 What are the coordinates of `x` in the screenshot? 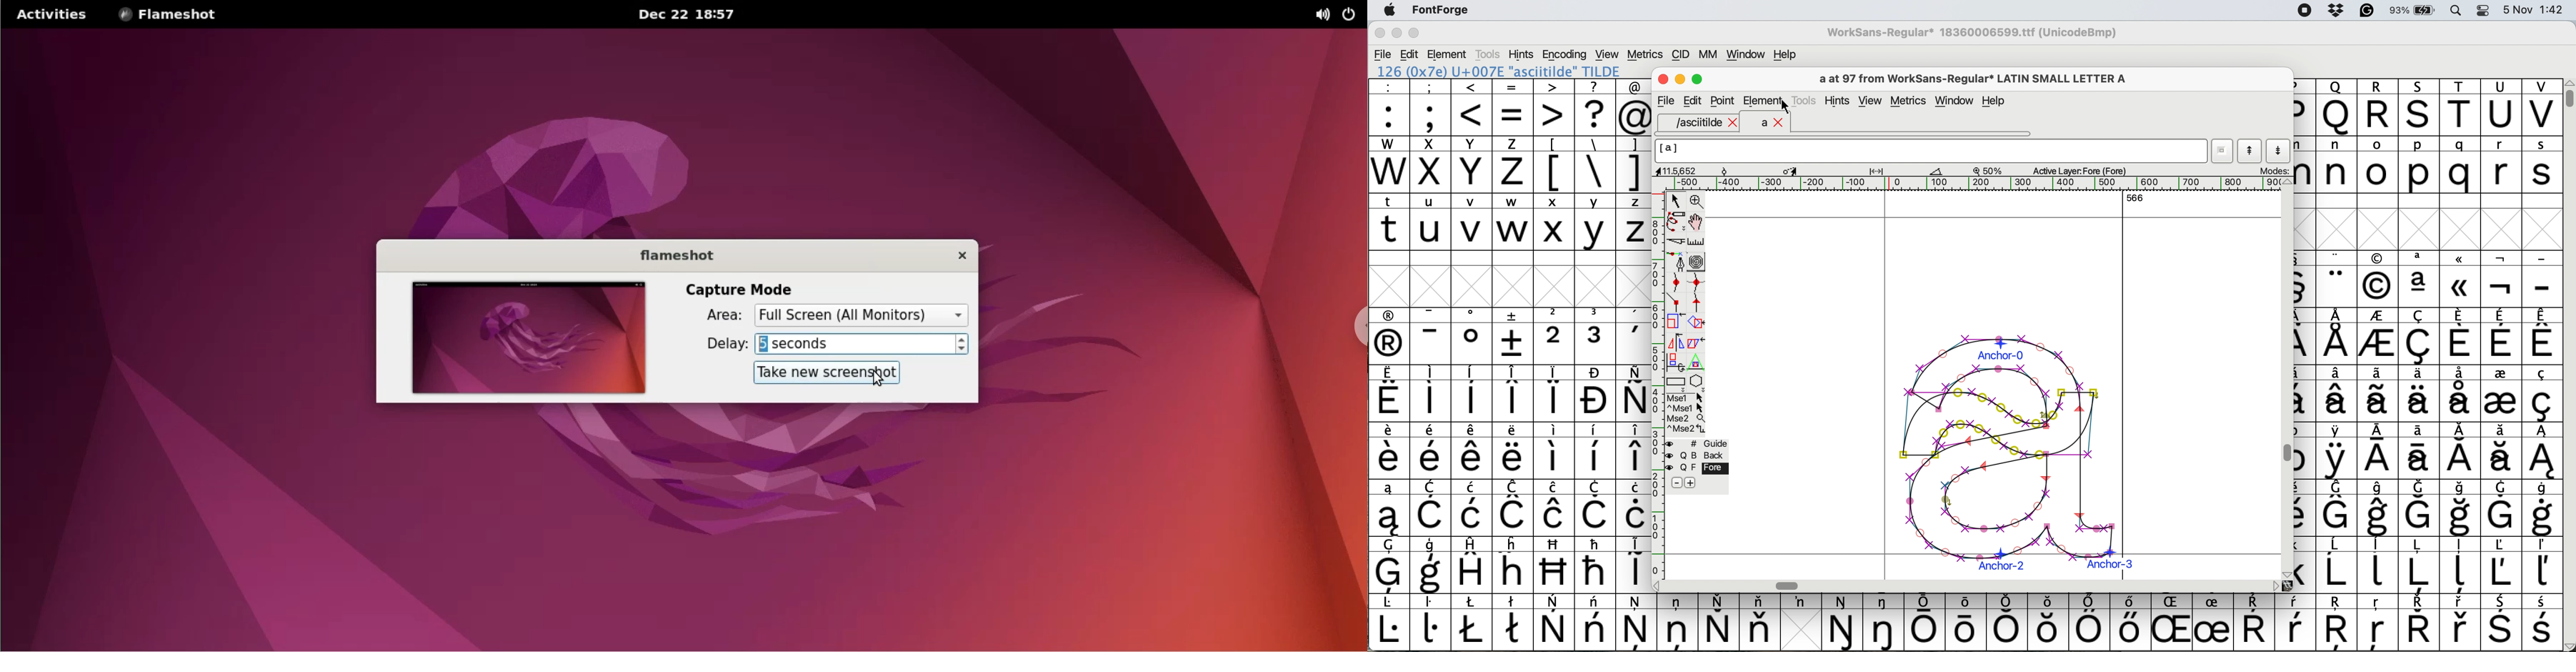 It's located at (1553, 222).